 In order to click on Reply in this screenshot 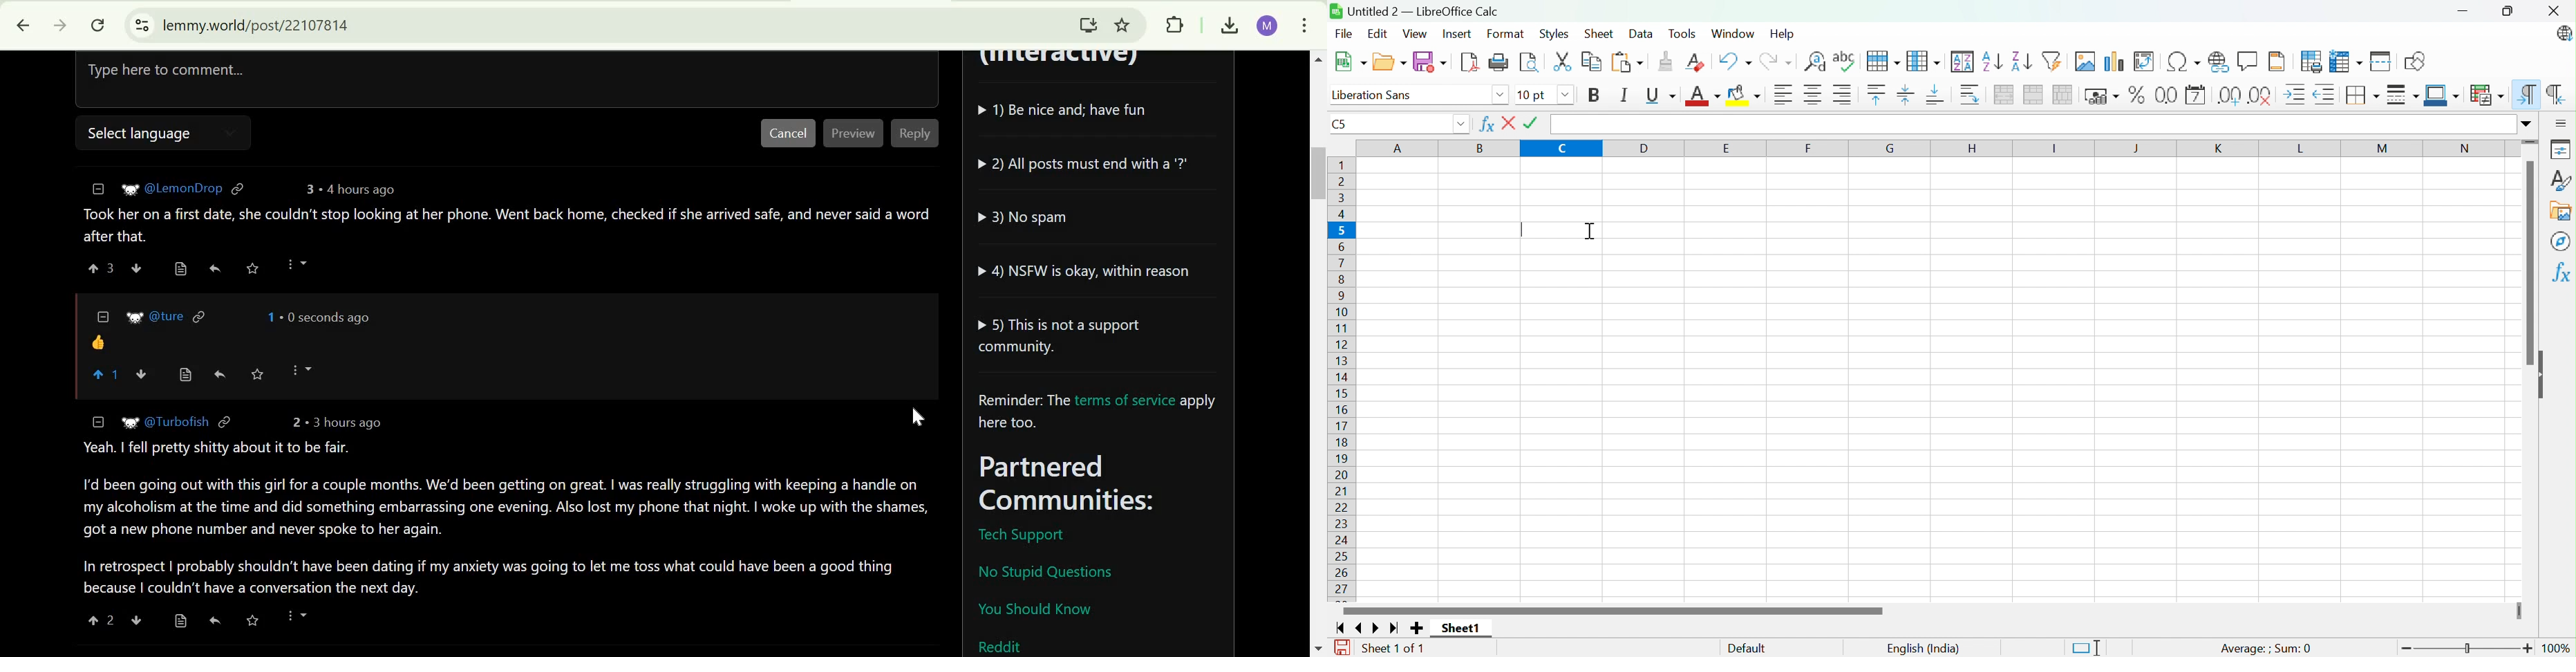, I will do `click(914, 133)`.